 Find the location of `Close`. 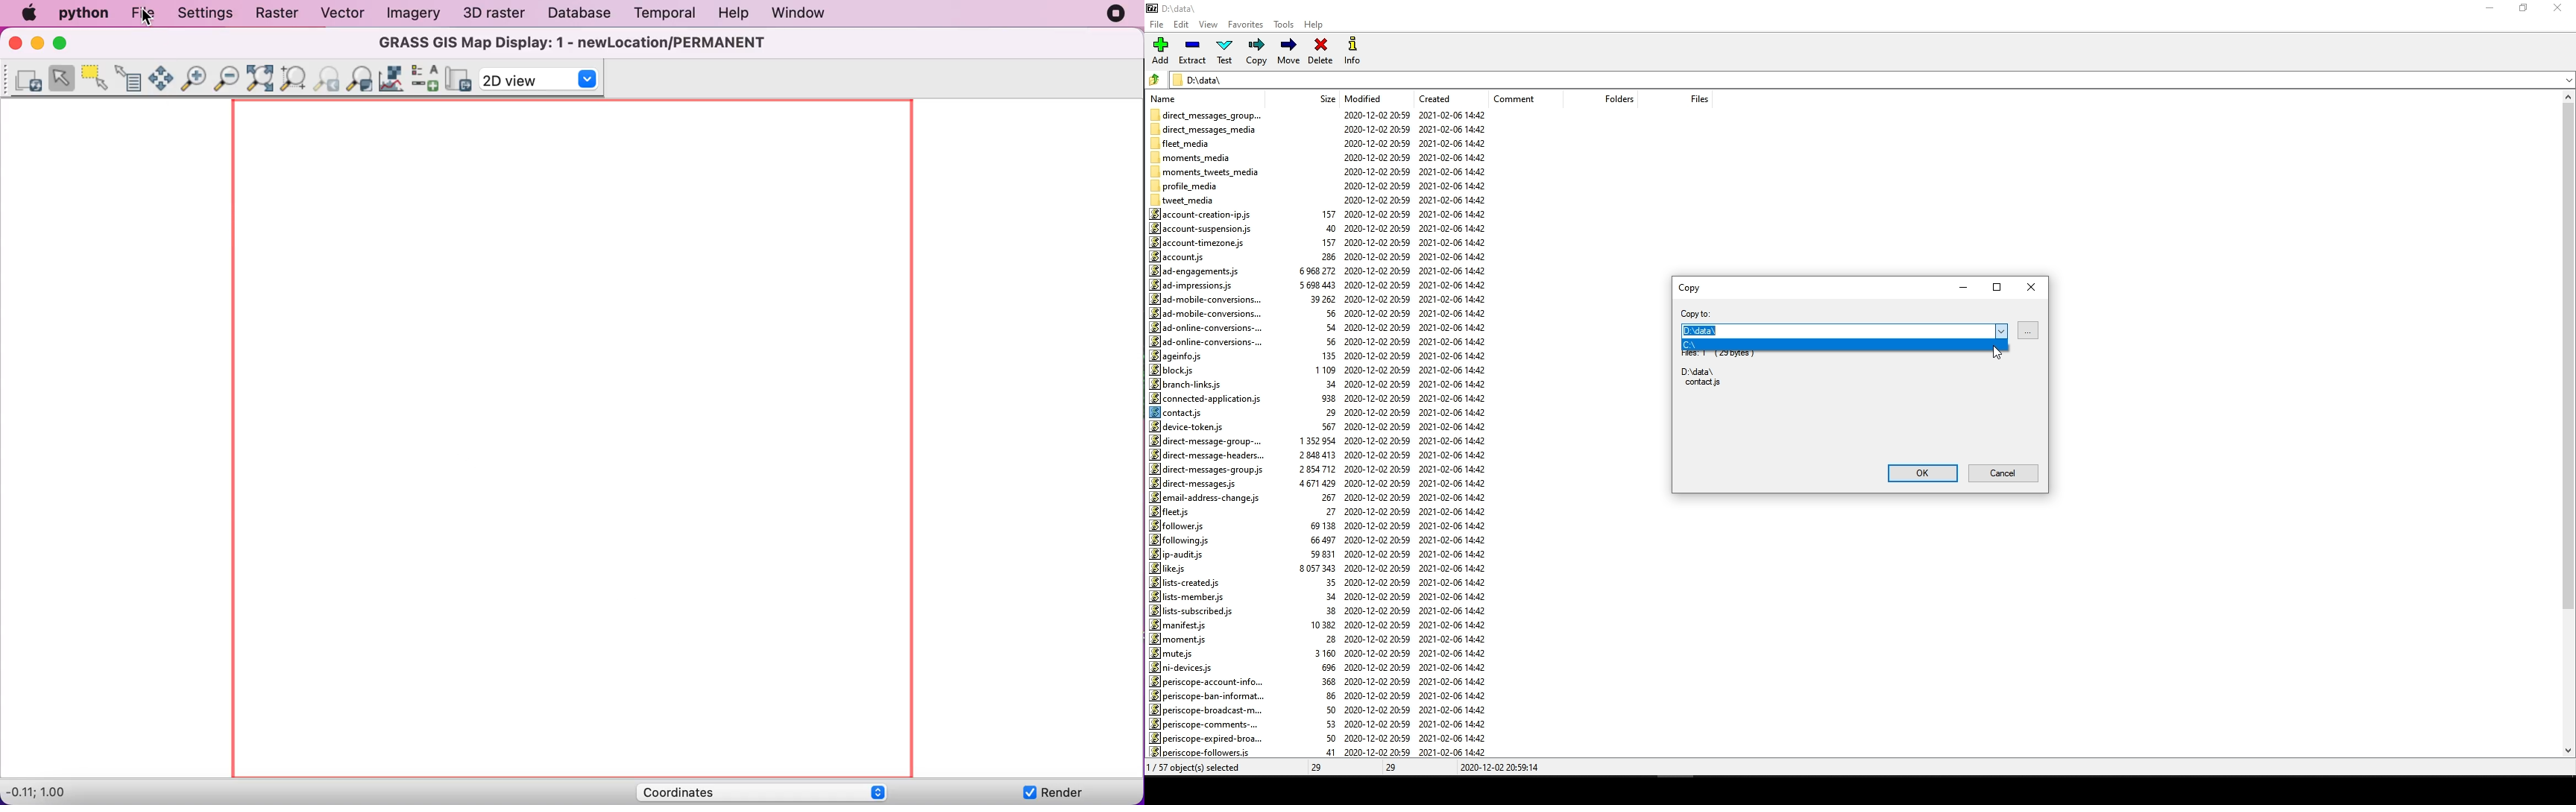

Close is located at coordinates (2032, 286).